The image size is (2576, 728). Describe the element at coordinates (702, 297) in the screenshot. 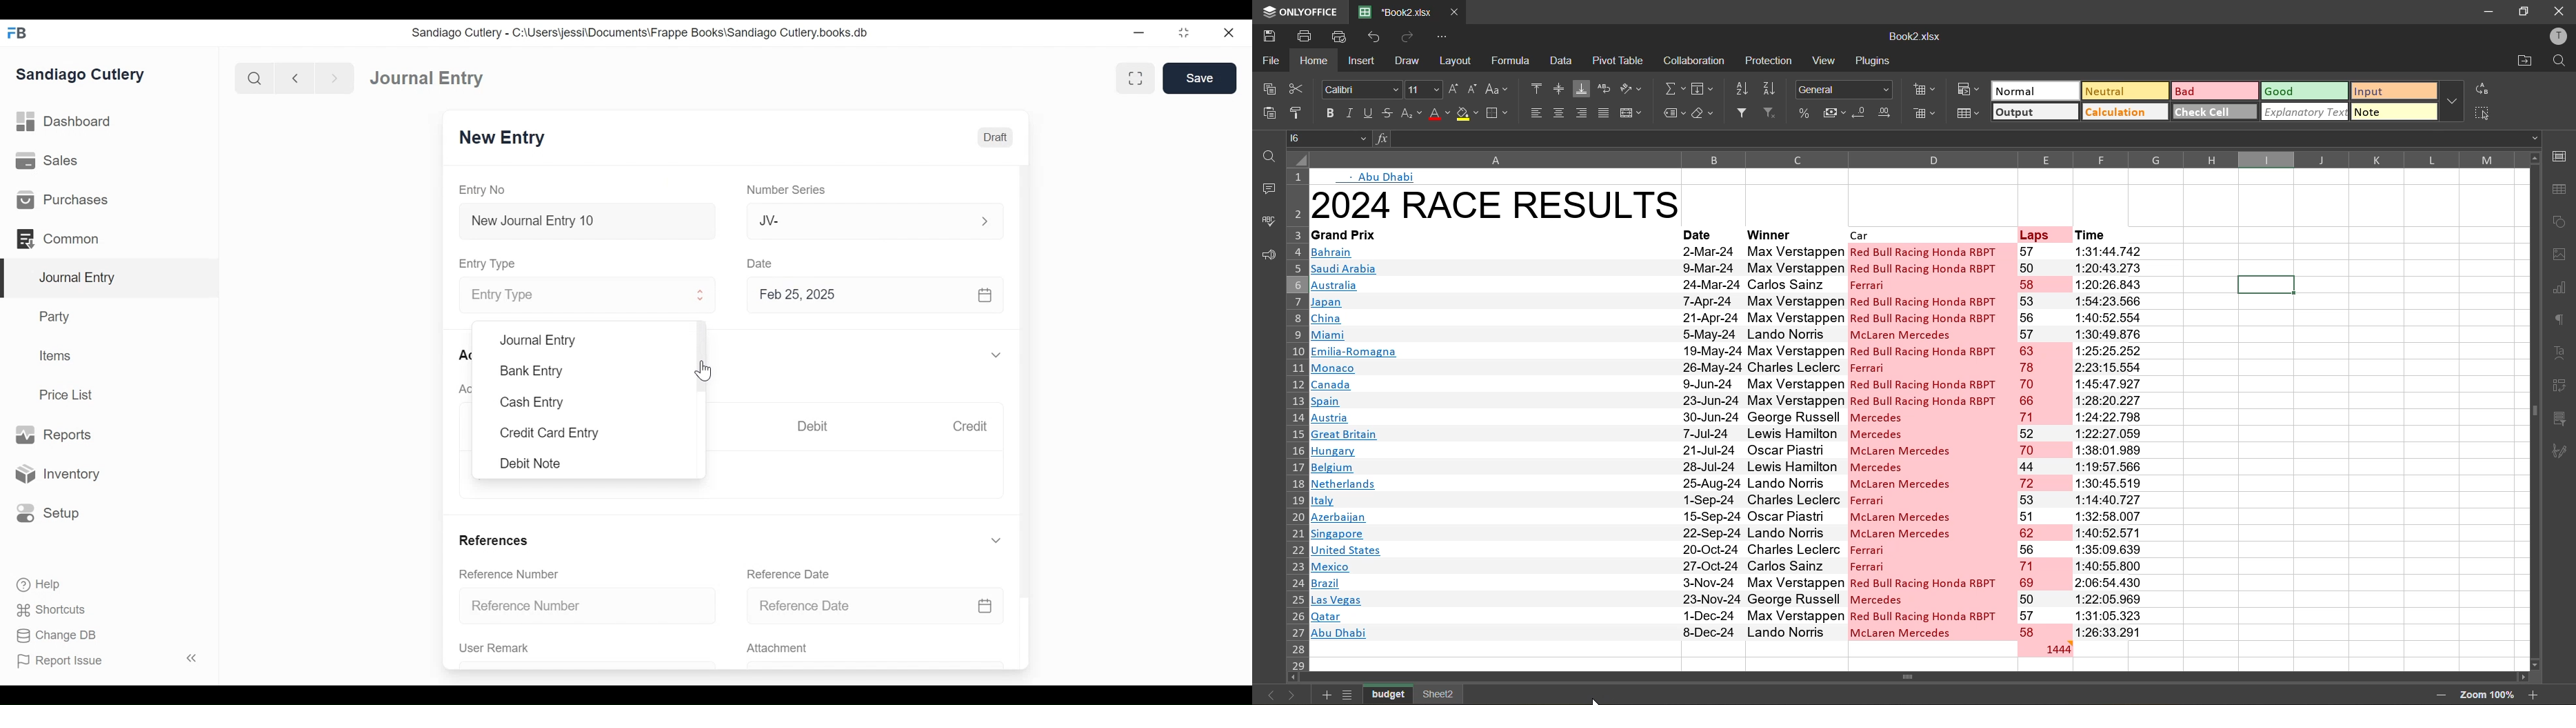

I see `Expand` at that location.